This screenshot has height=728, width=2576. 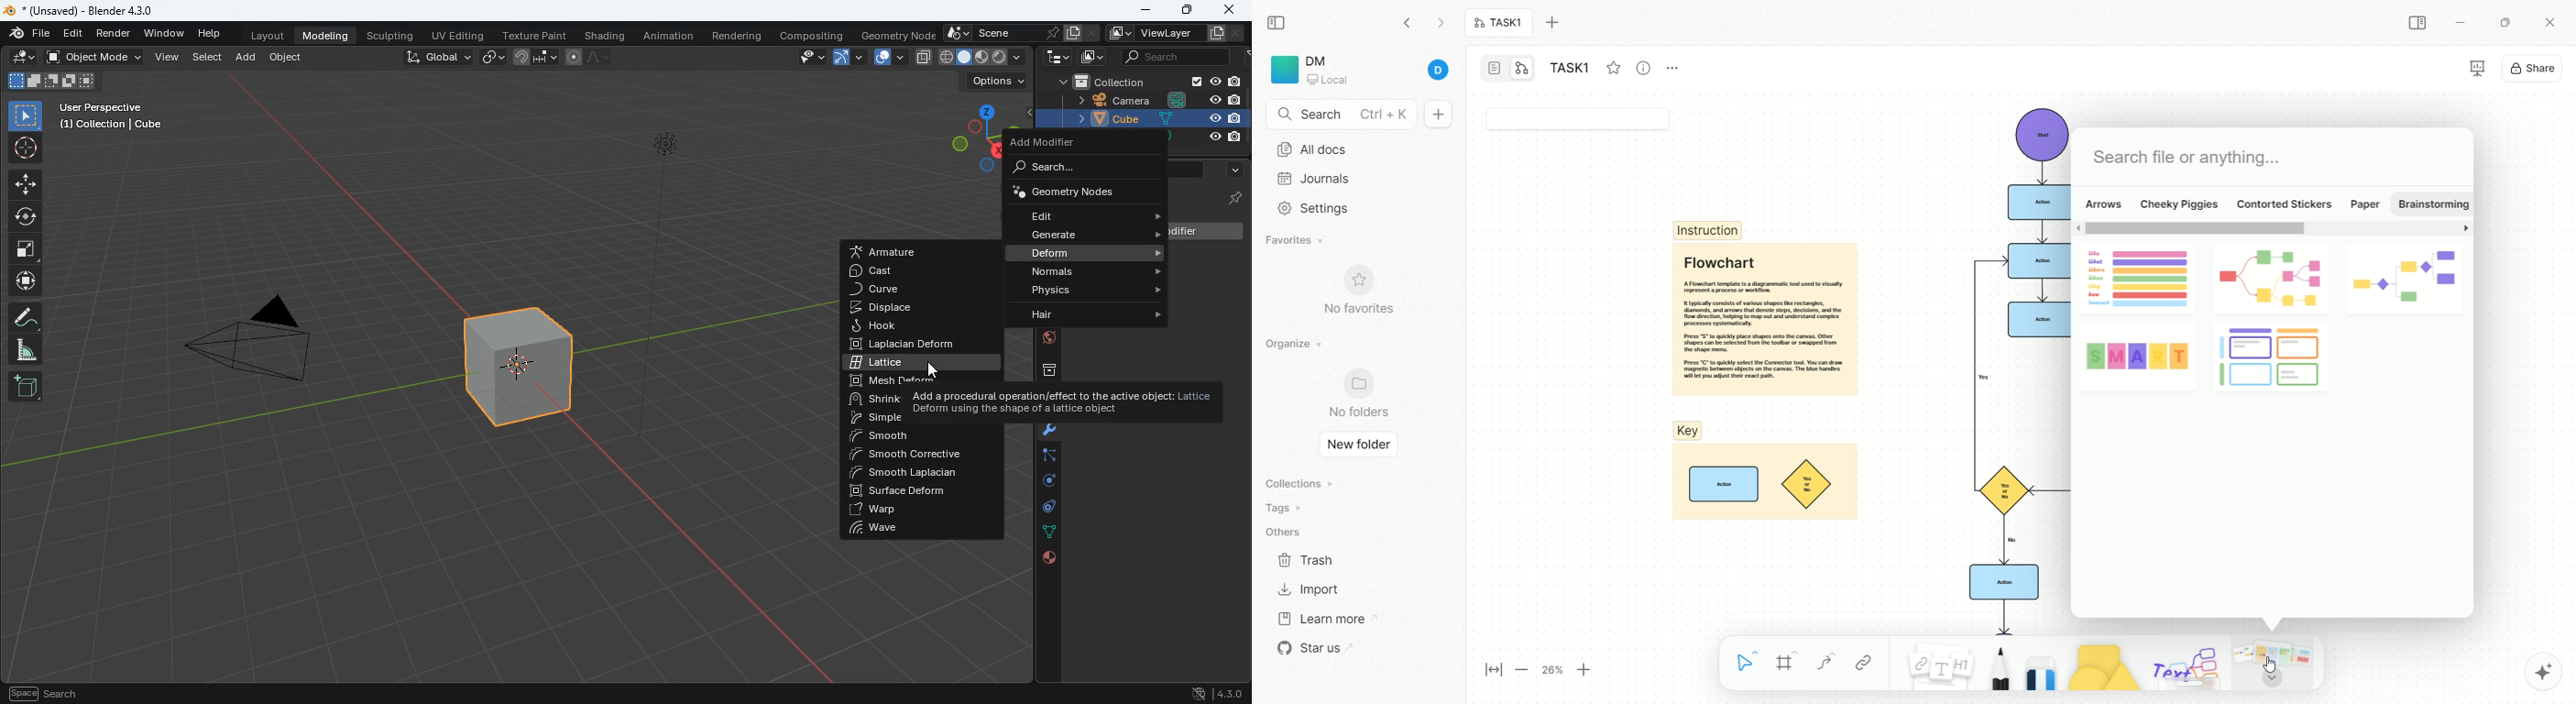 I want to click on fullscreen, so click(x=29, y=250).